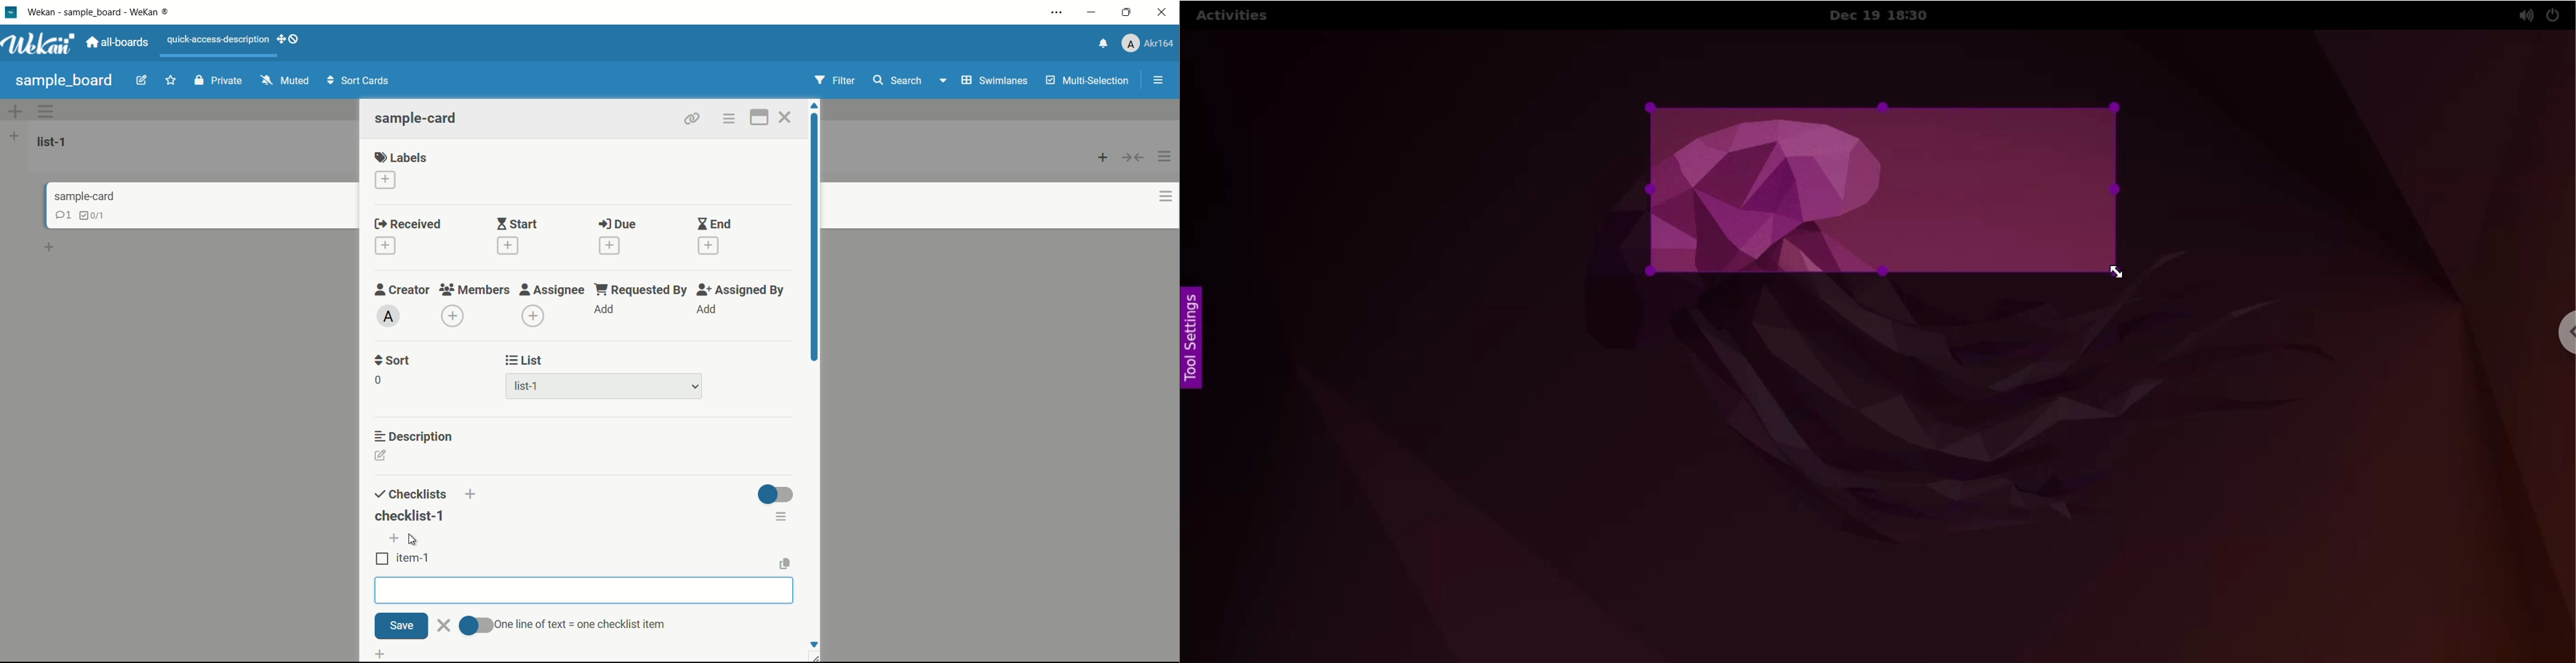 This screenshot has height=672, width=2576. I want to click on add, so click(1100, 159).